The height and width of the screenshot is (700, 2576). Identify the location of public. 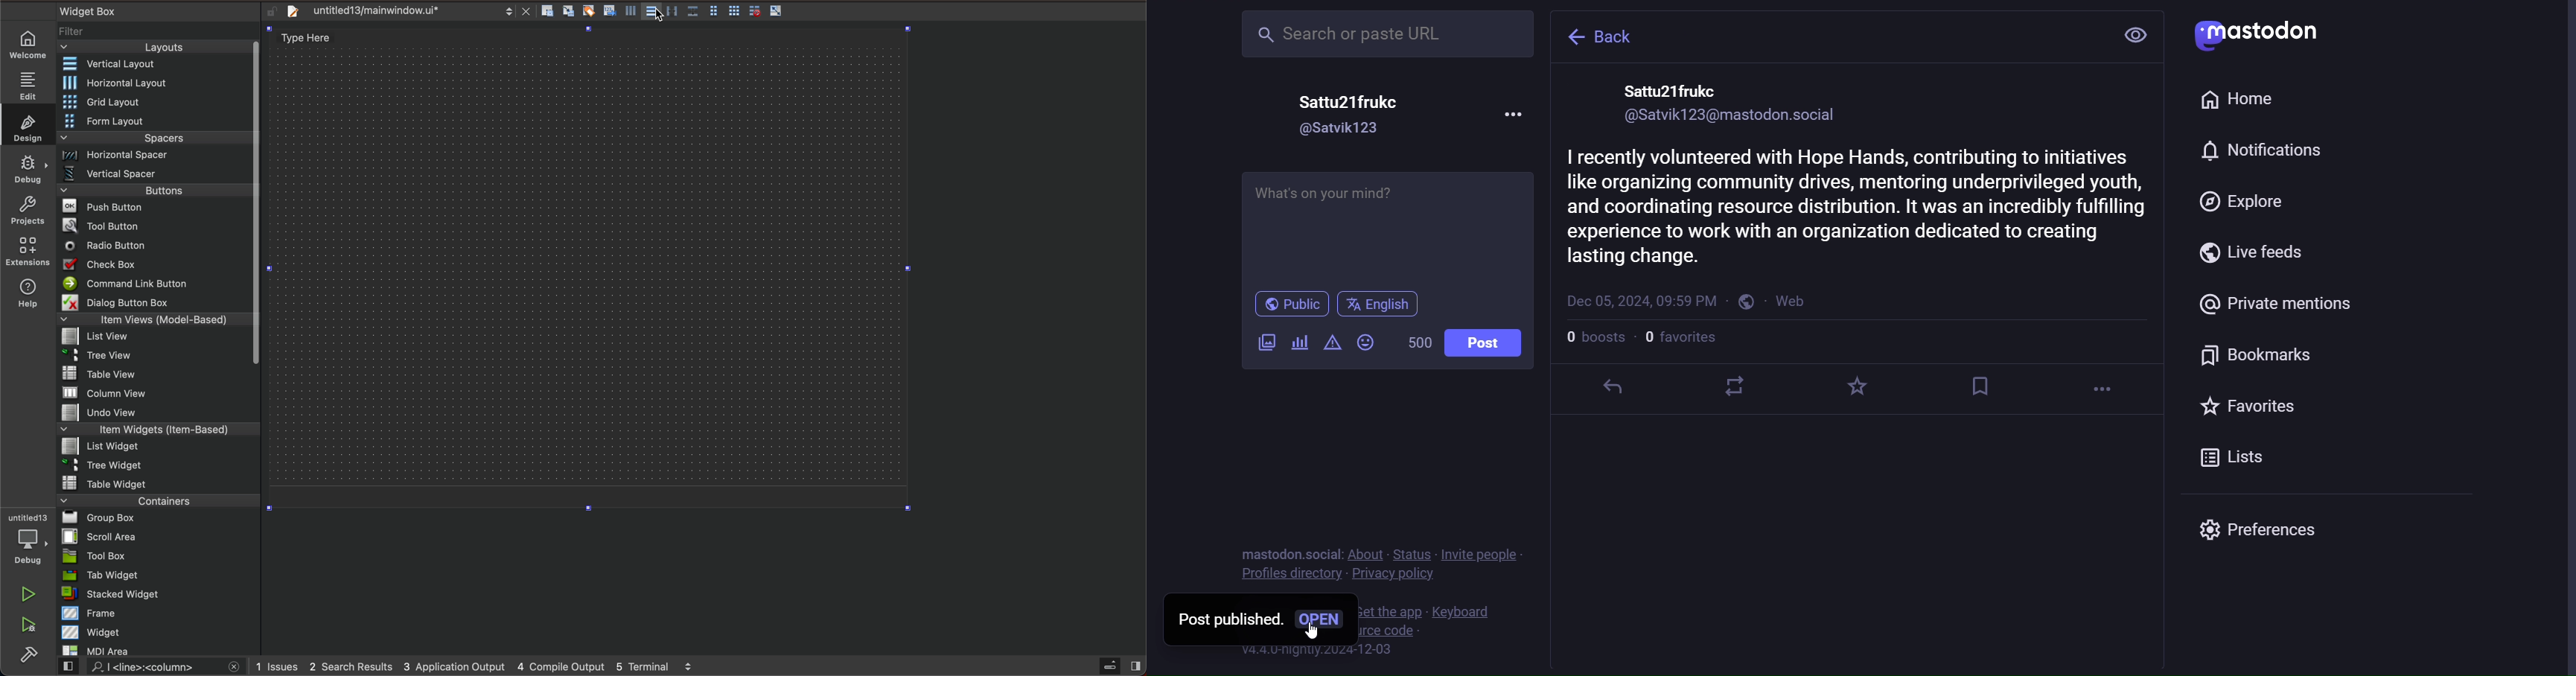
(1285, 303).